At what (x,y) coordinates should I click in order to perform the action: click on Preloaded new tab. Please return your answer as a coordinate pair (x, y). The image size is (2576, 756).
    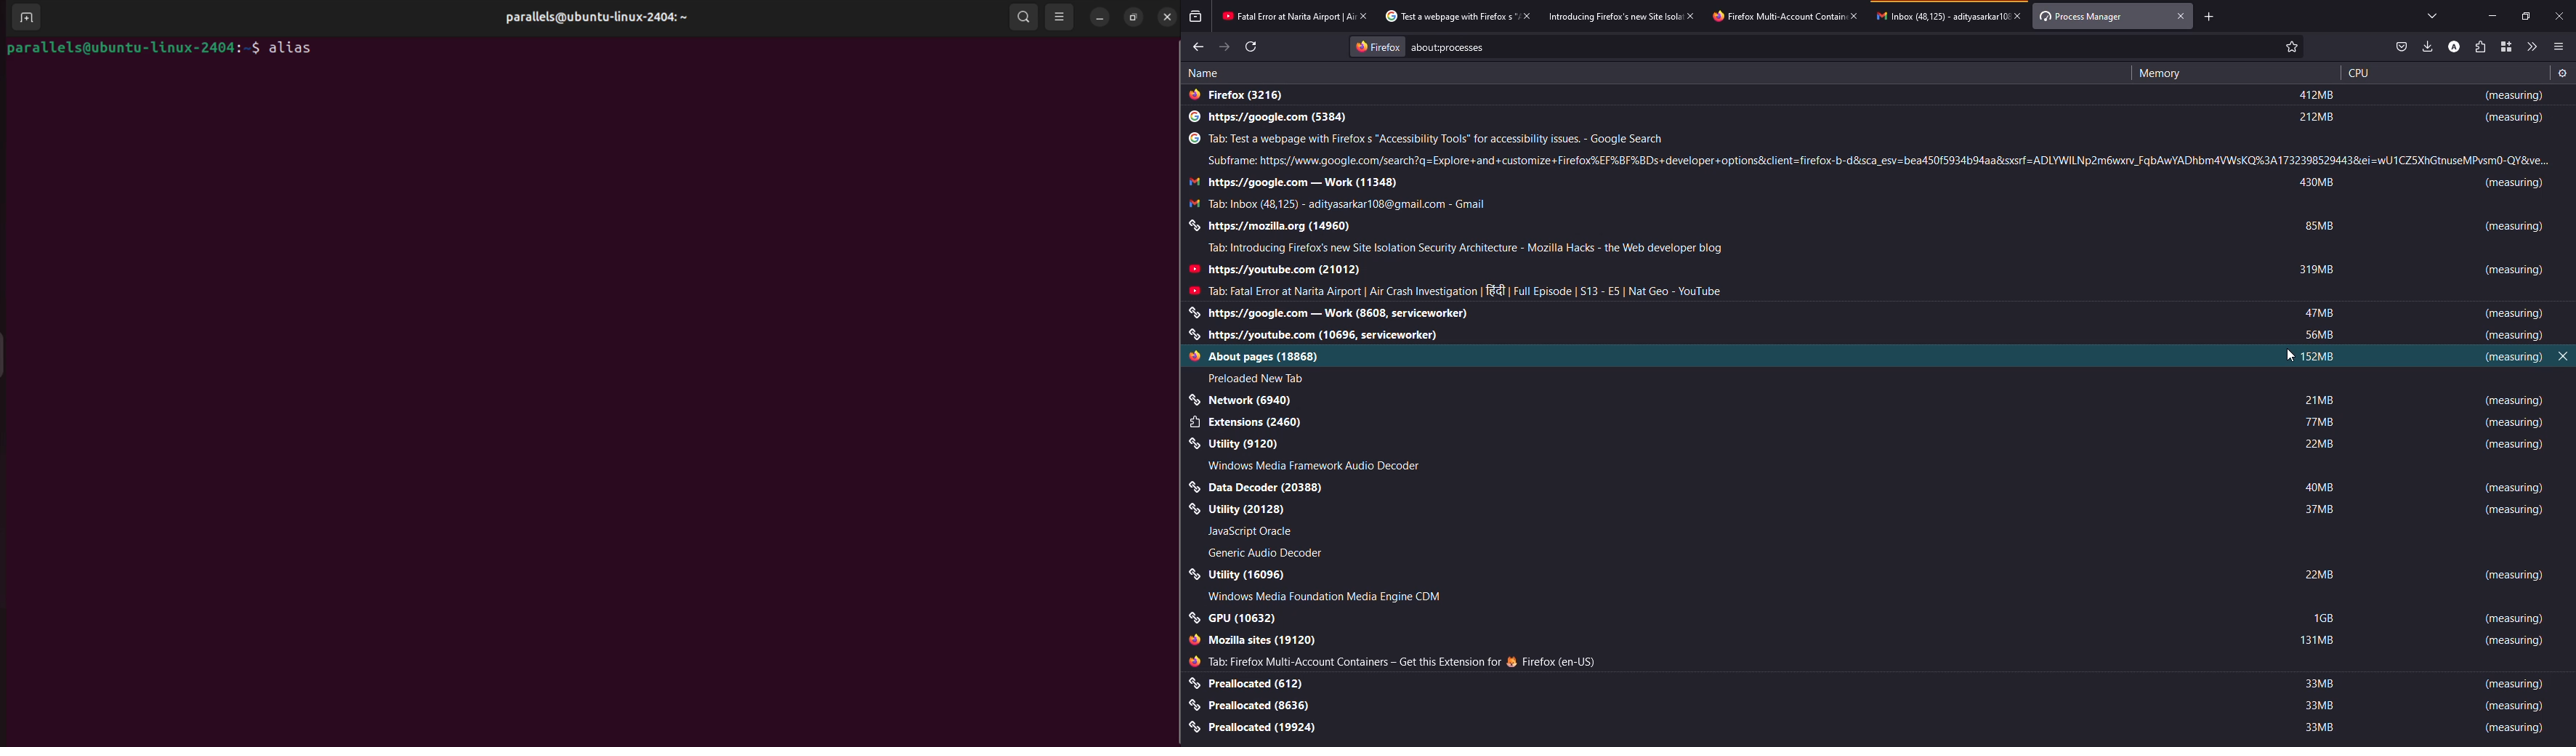
    Looking at the image, I should click on (1259, 379).